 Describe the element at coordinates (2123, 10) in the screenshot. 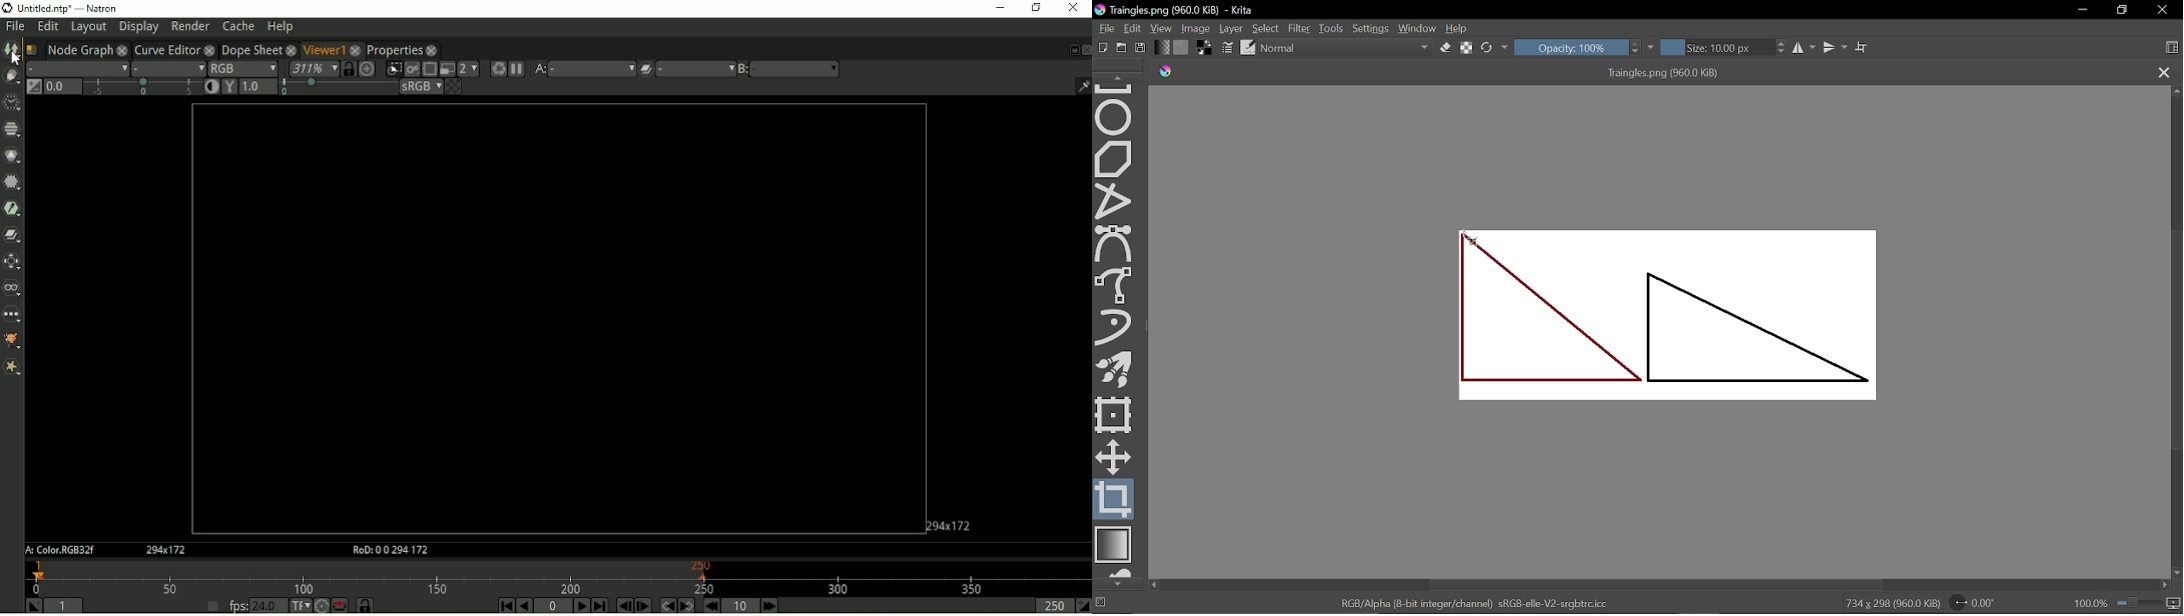

I see `Restore down` at that location.